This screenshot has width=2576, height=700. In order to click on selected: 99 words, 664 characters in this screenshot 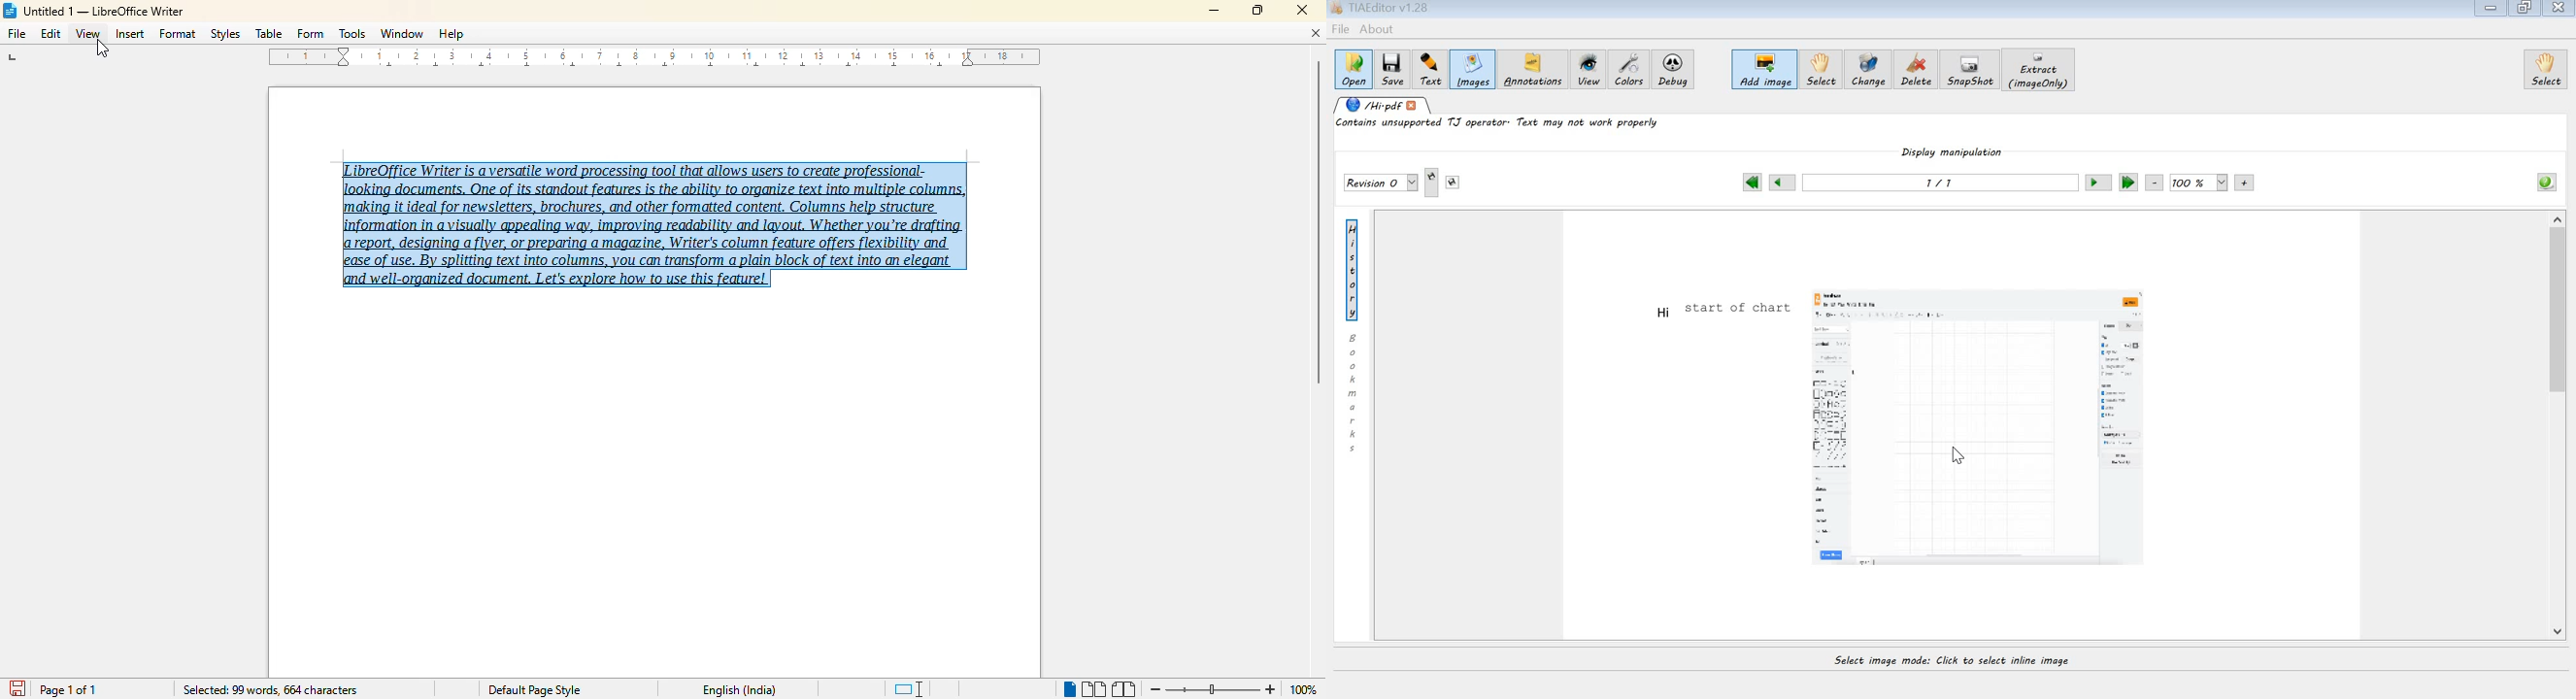, I will do `click(269, 690)`.